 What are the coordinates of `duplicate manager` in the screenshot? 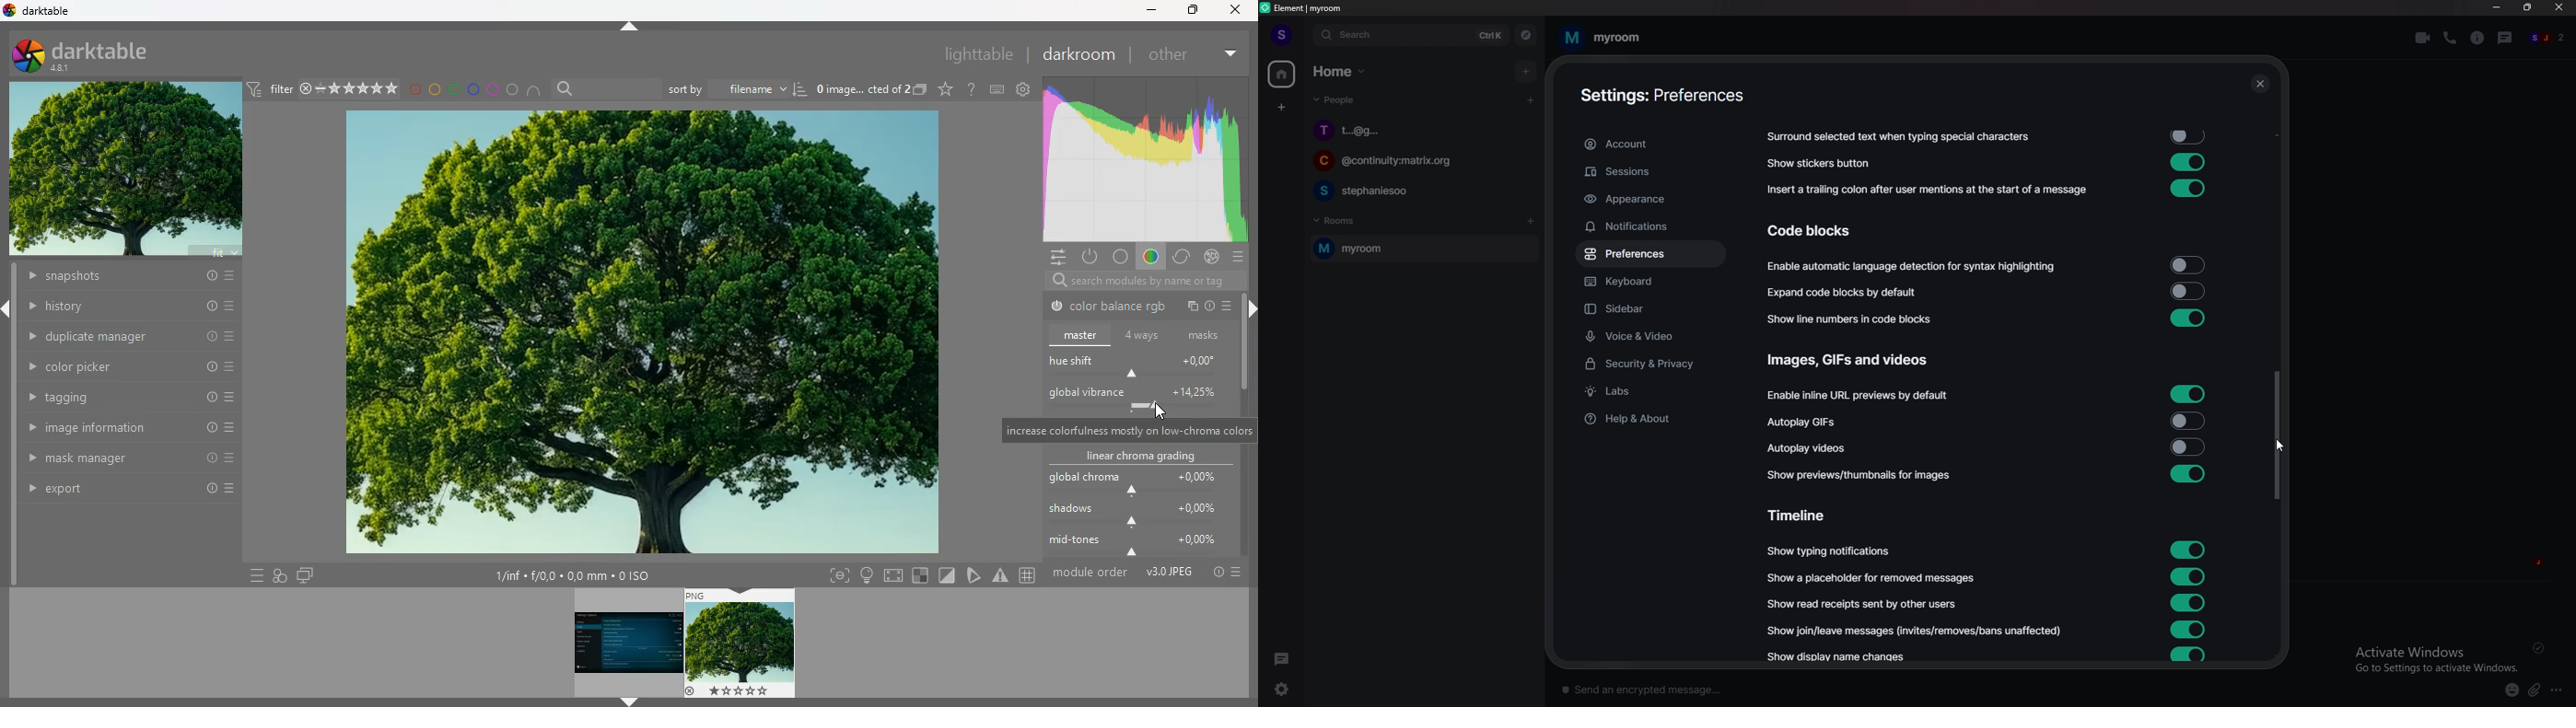 It's located at (132, 335).